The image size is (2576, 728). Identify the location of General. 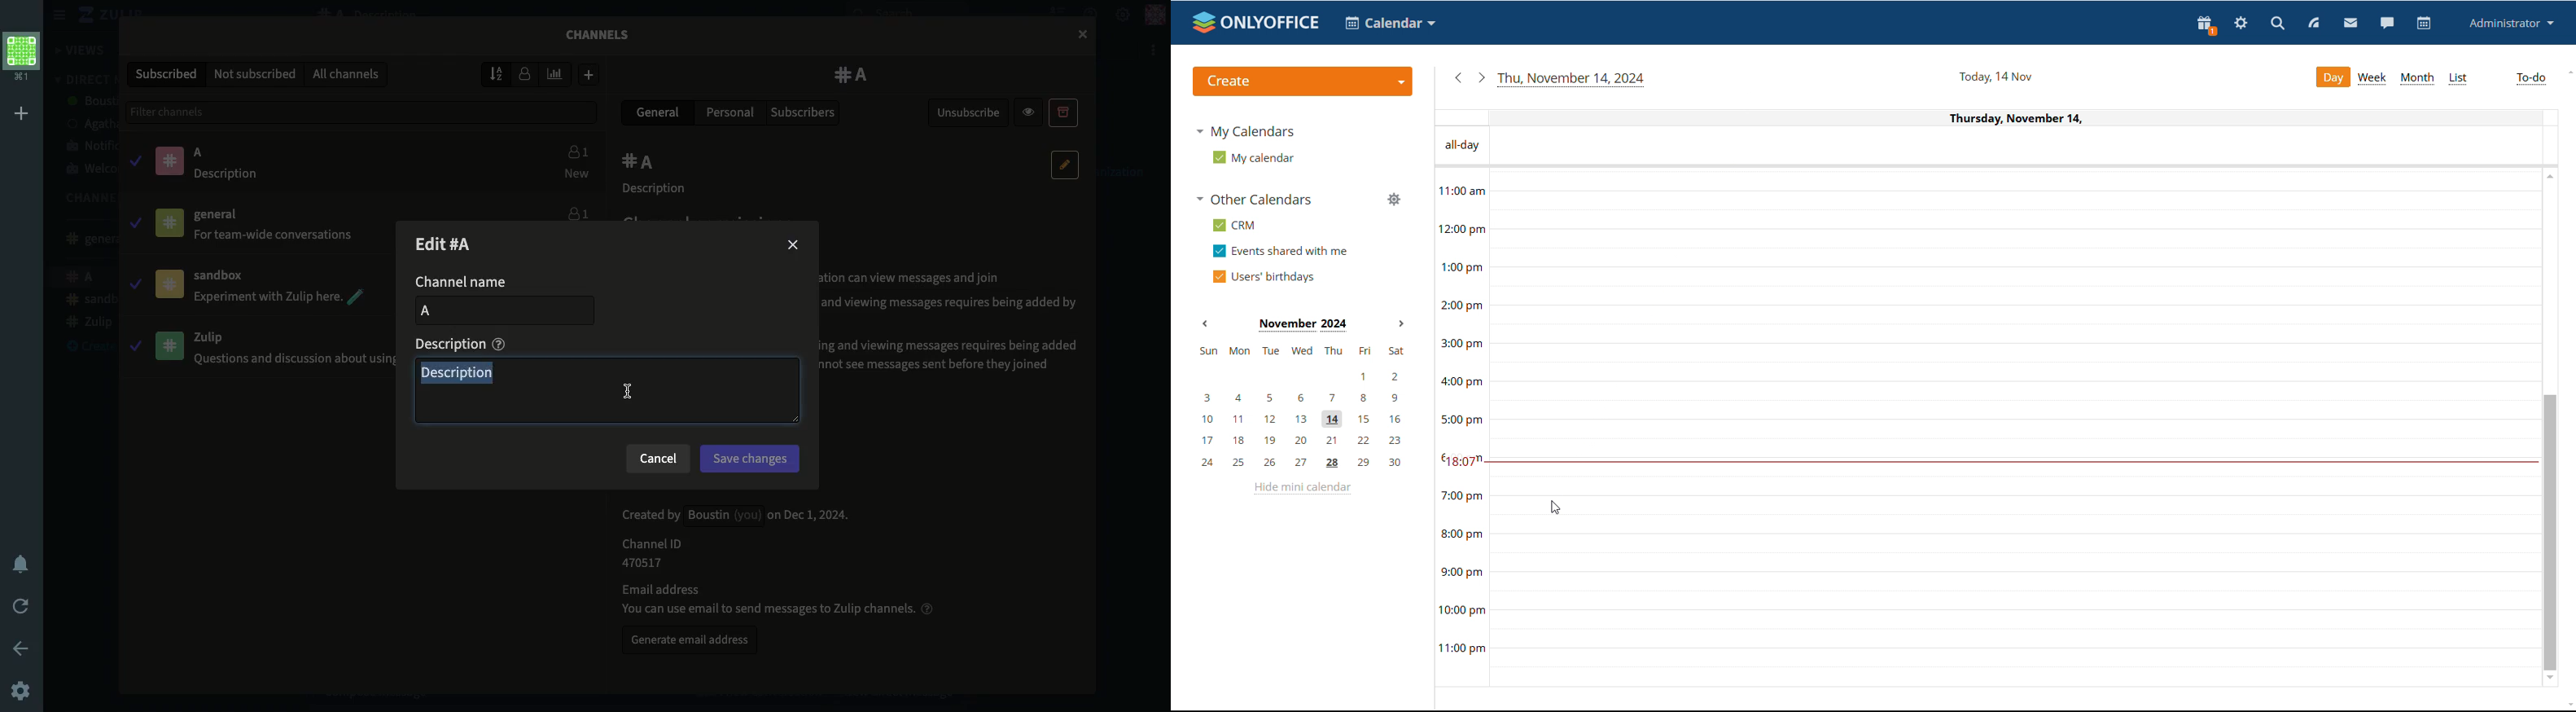
(660, 112).